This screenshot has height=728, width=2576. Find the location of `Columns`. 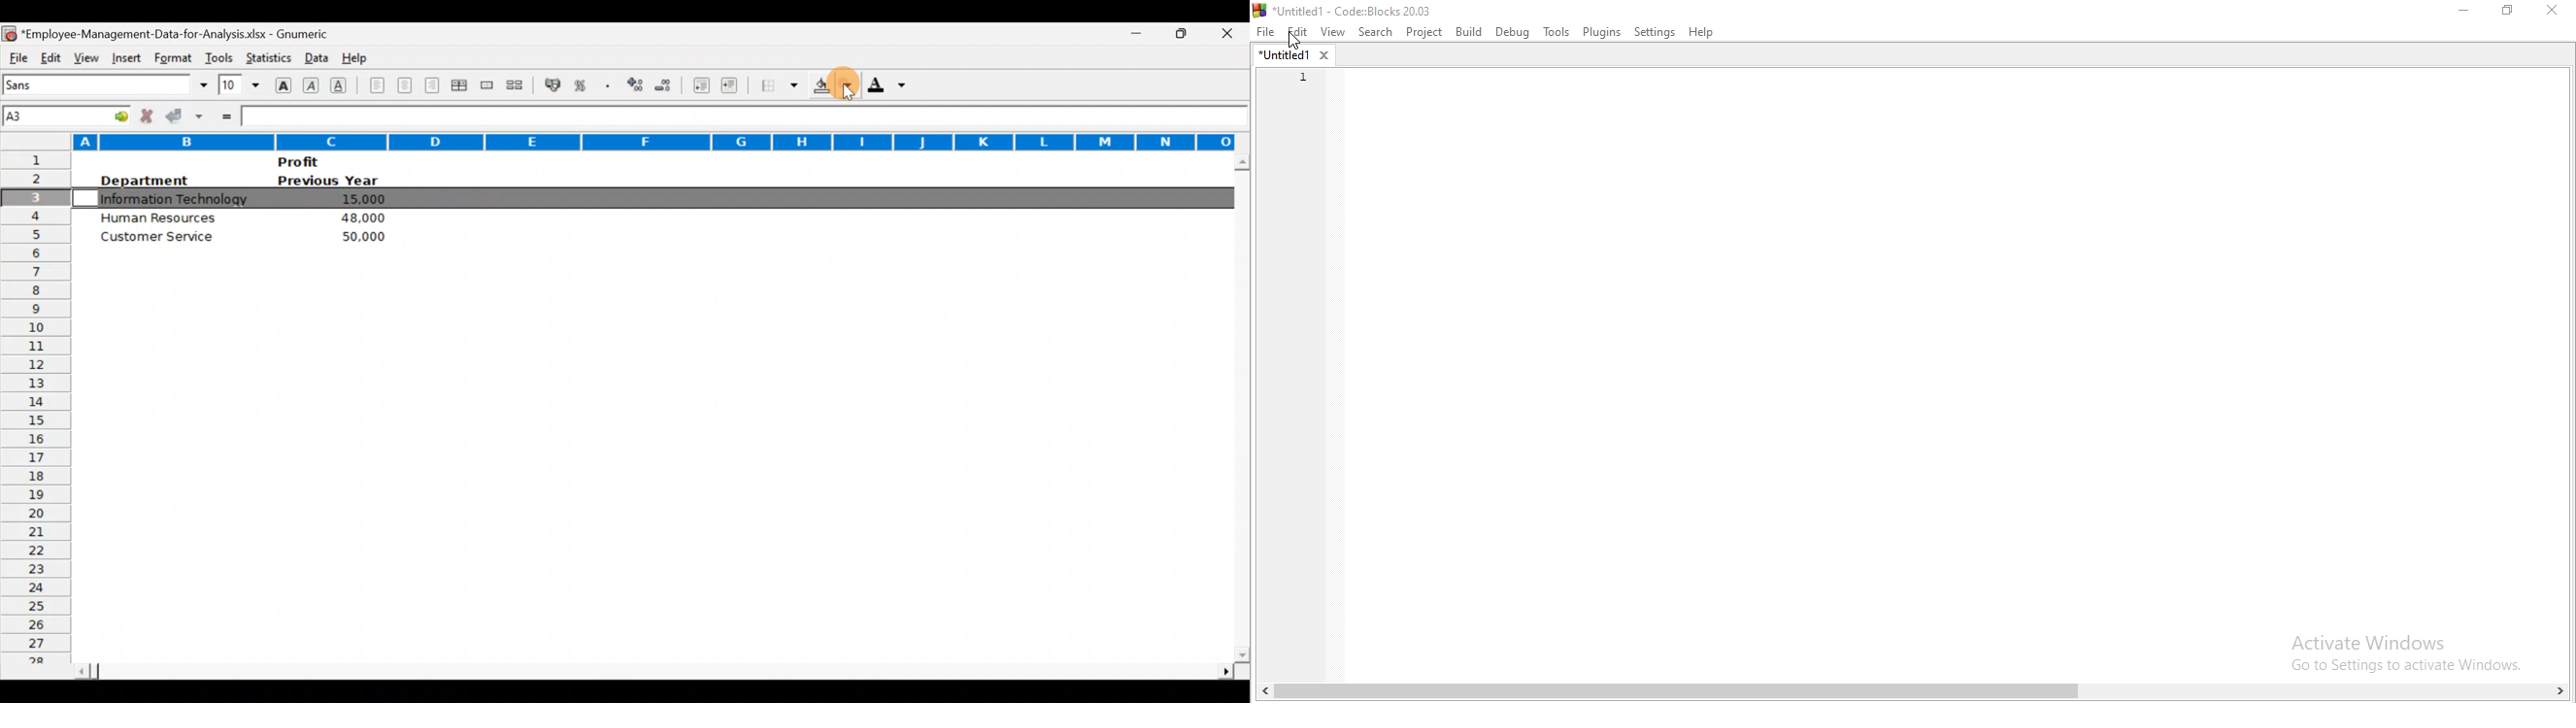

Columns is located at coordinates (622, 138).